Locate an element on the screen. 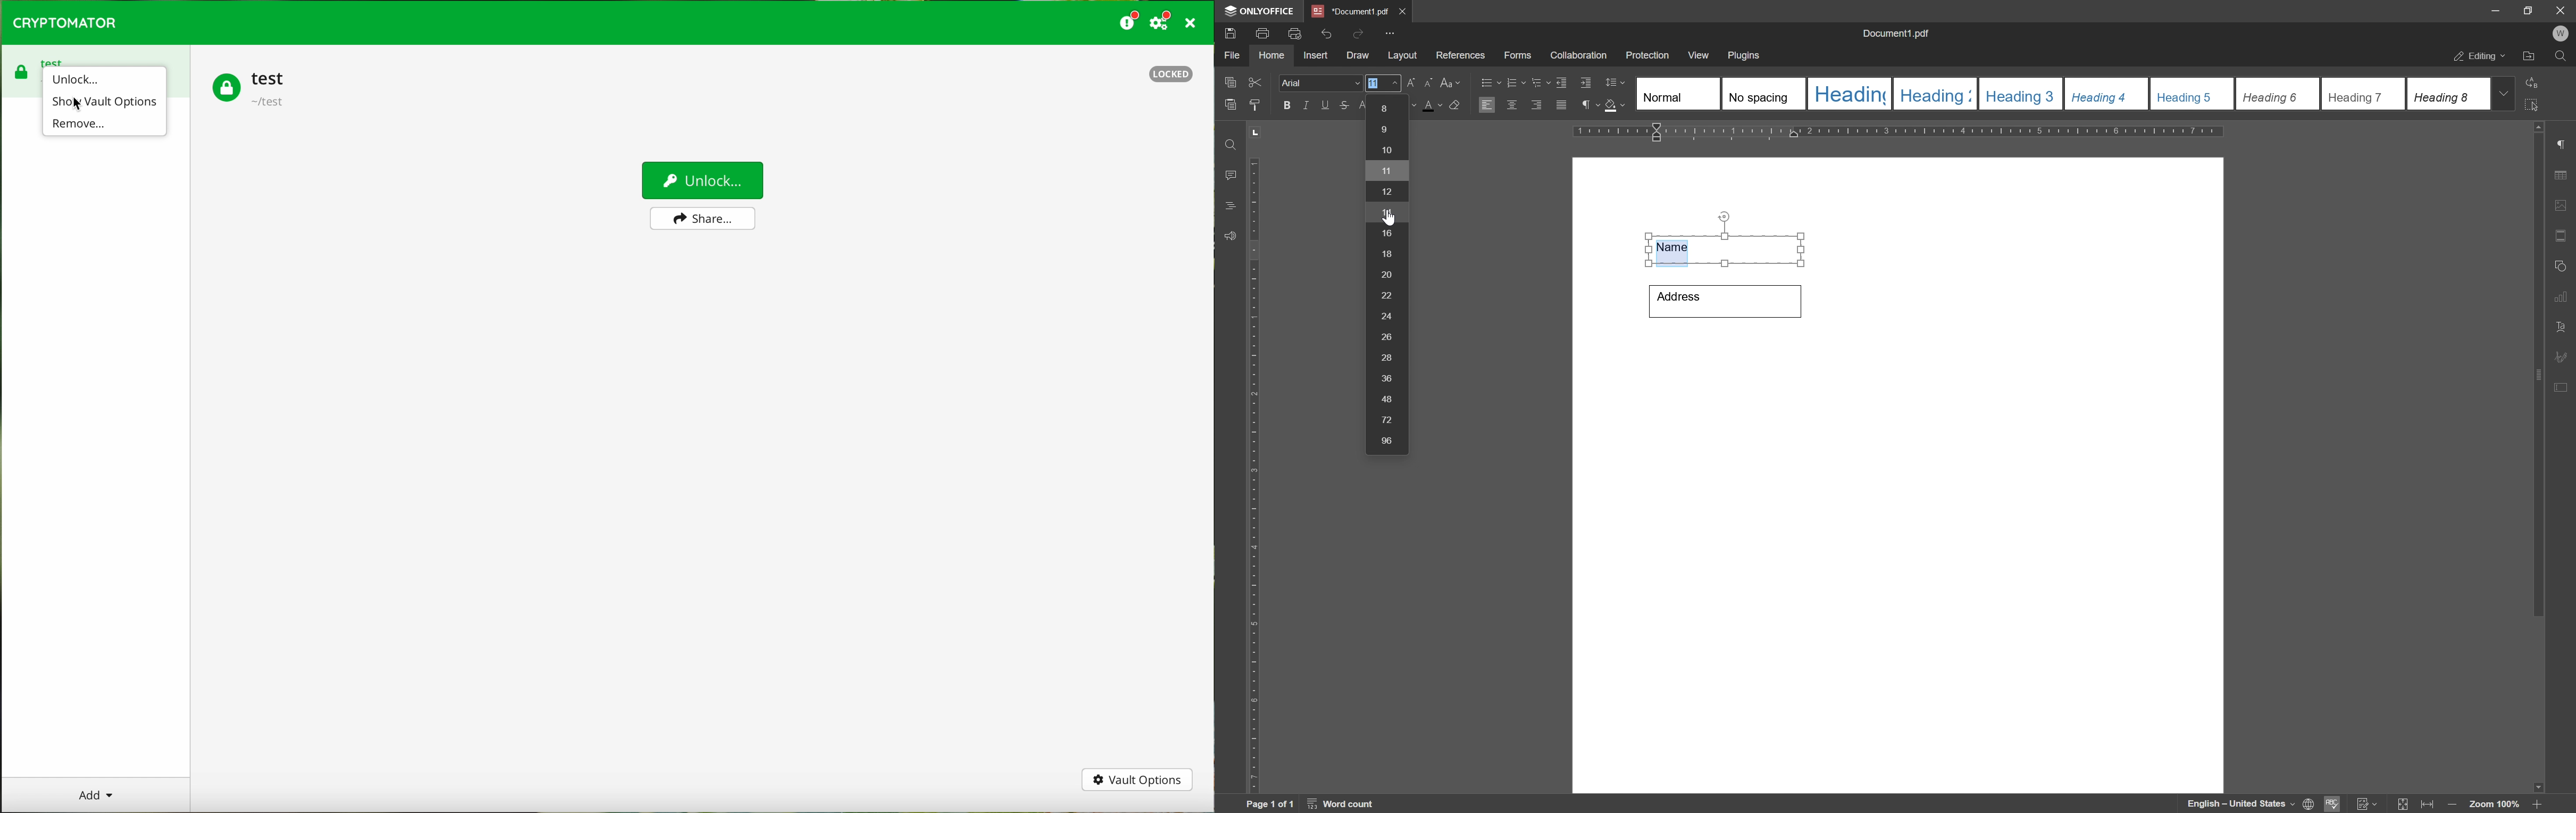  view is located at coordinates (1700, 55).